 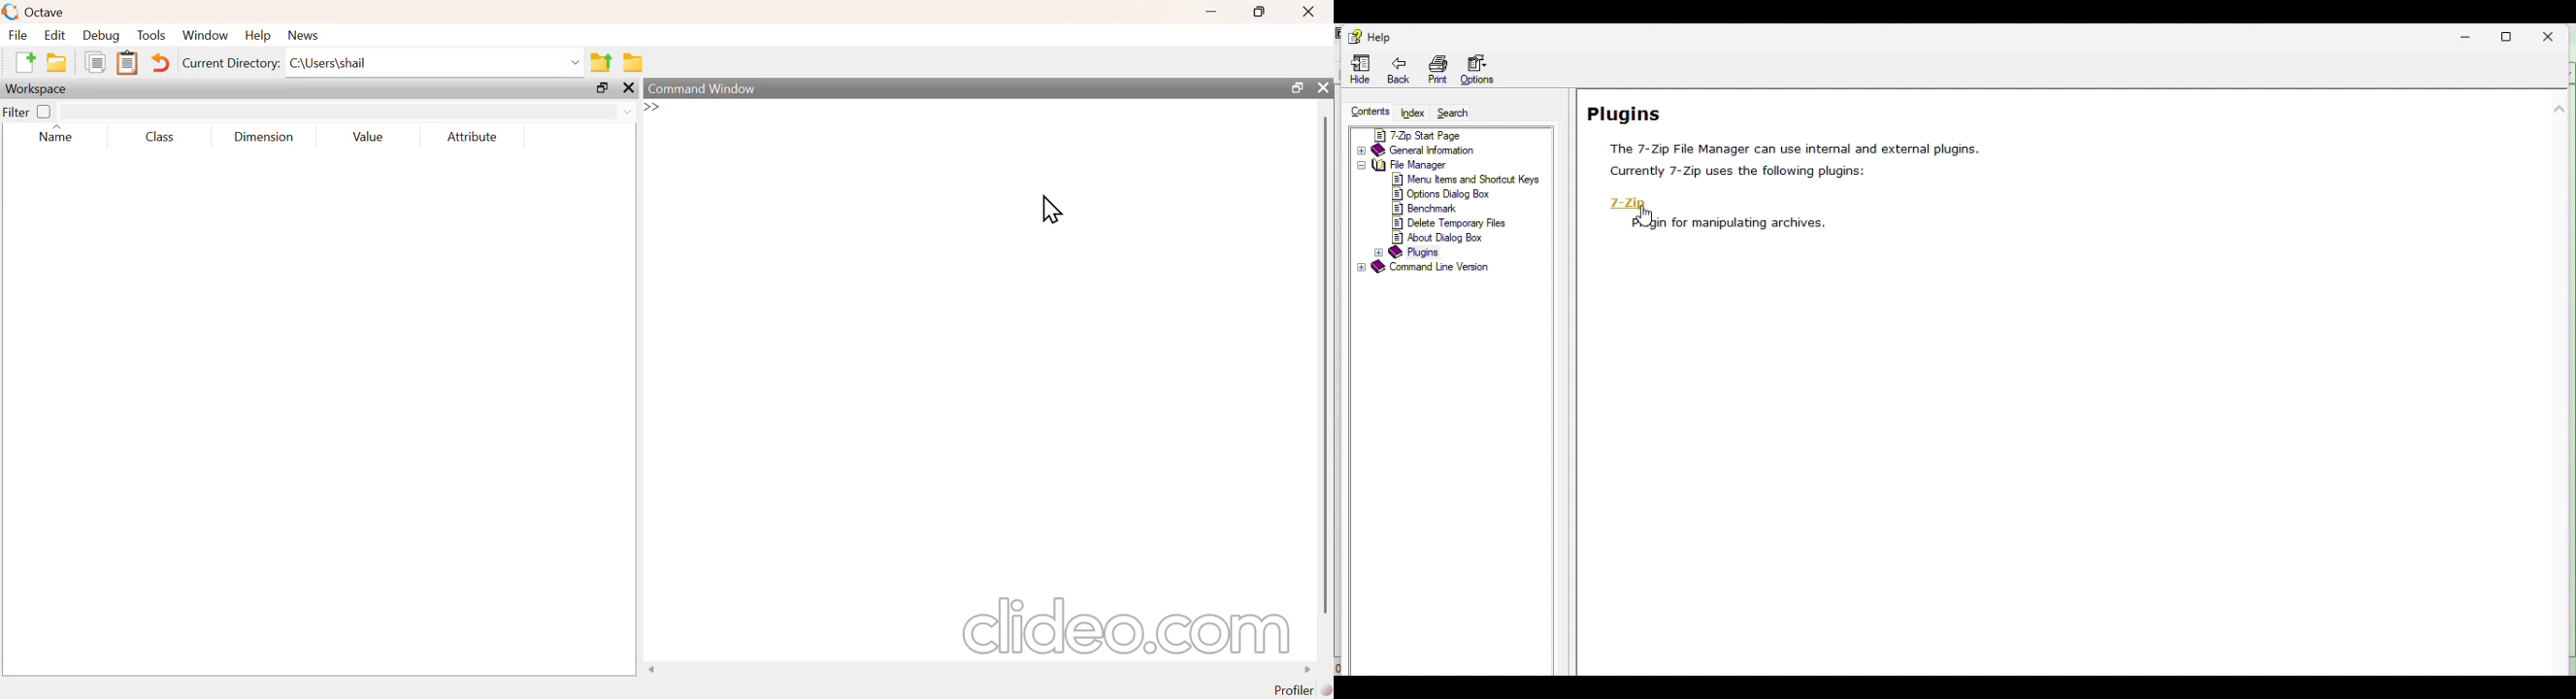 I want to click on empty area, so click(x=310, y=416).